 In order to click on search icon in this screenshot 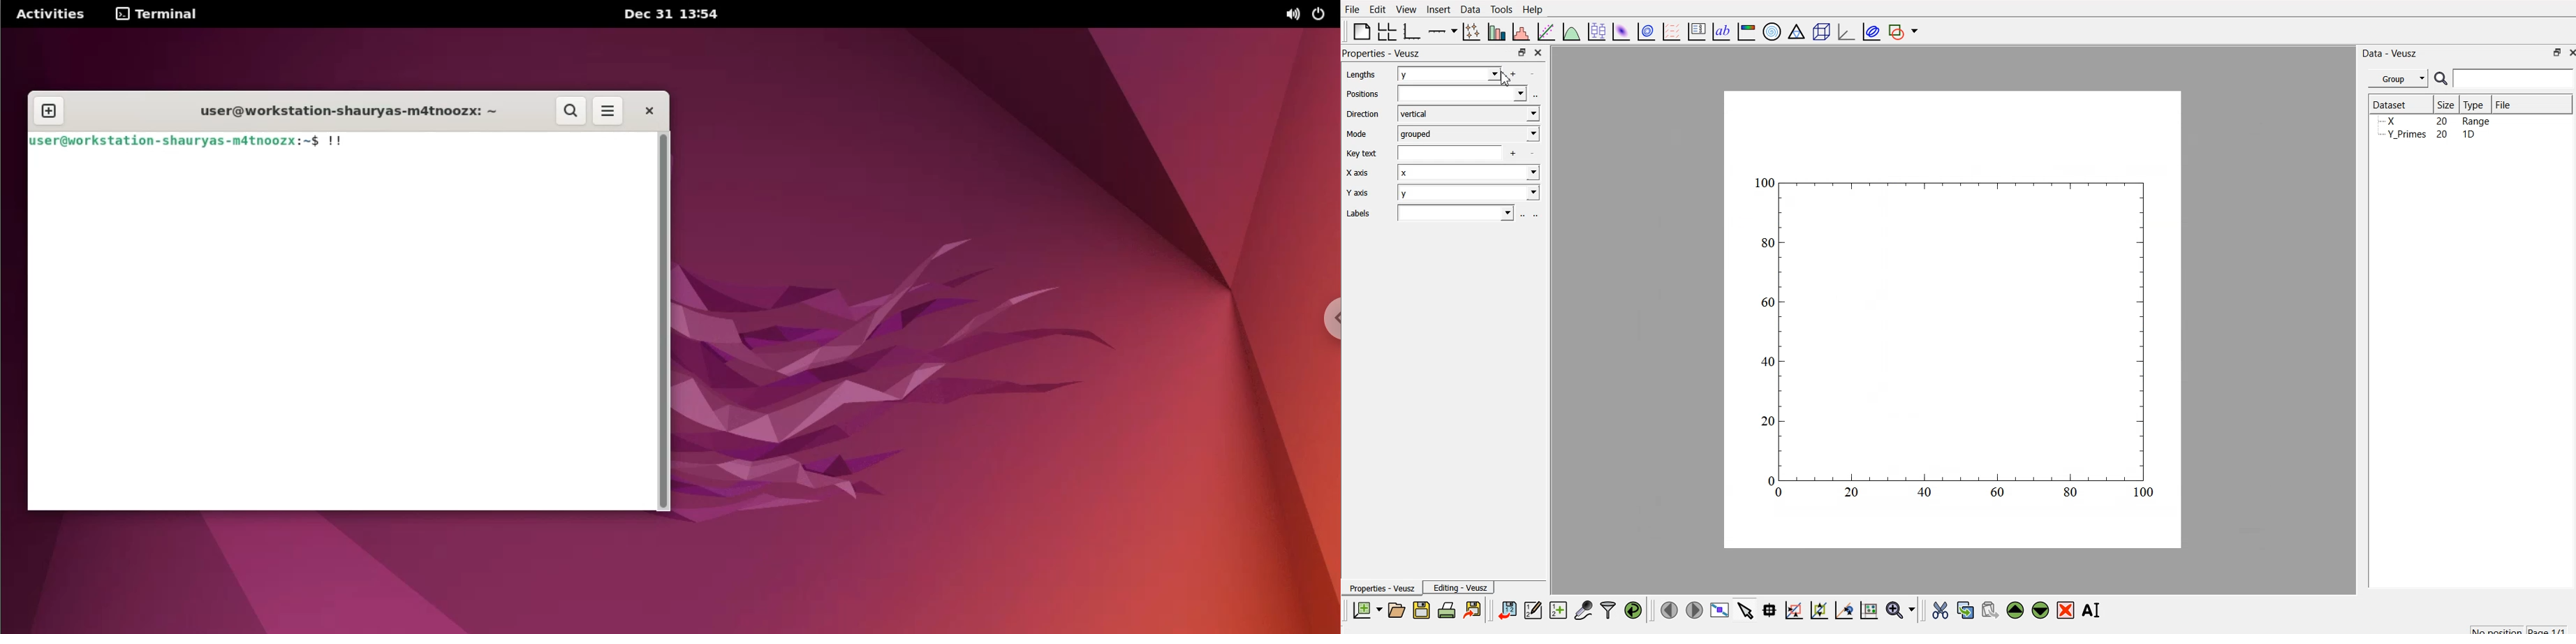, I will do `click(2444, 80)`.